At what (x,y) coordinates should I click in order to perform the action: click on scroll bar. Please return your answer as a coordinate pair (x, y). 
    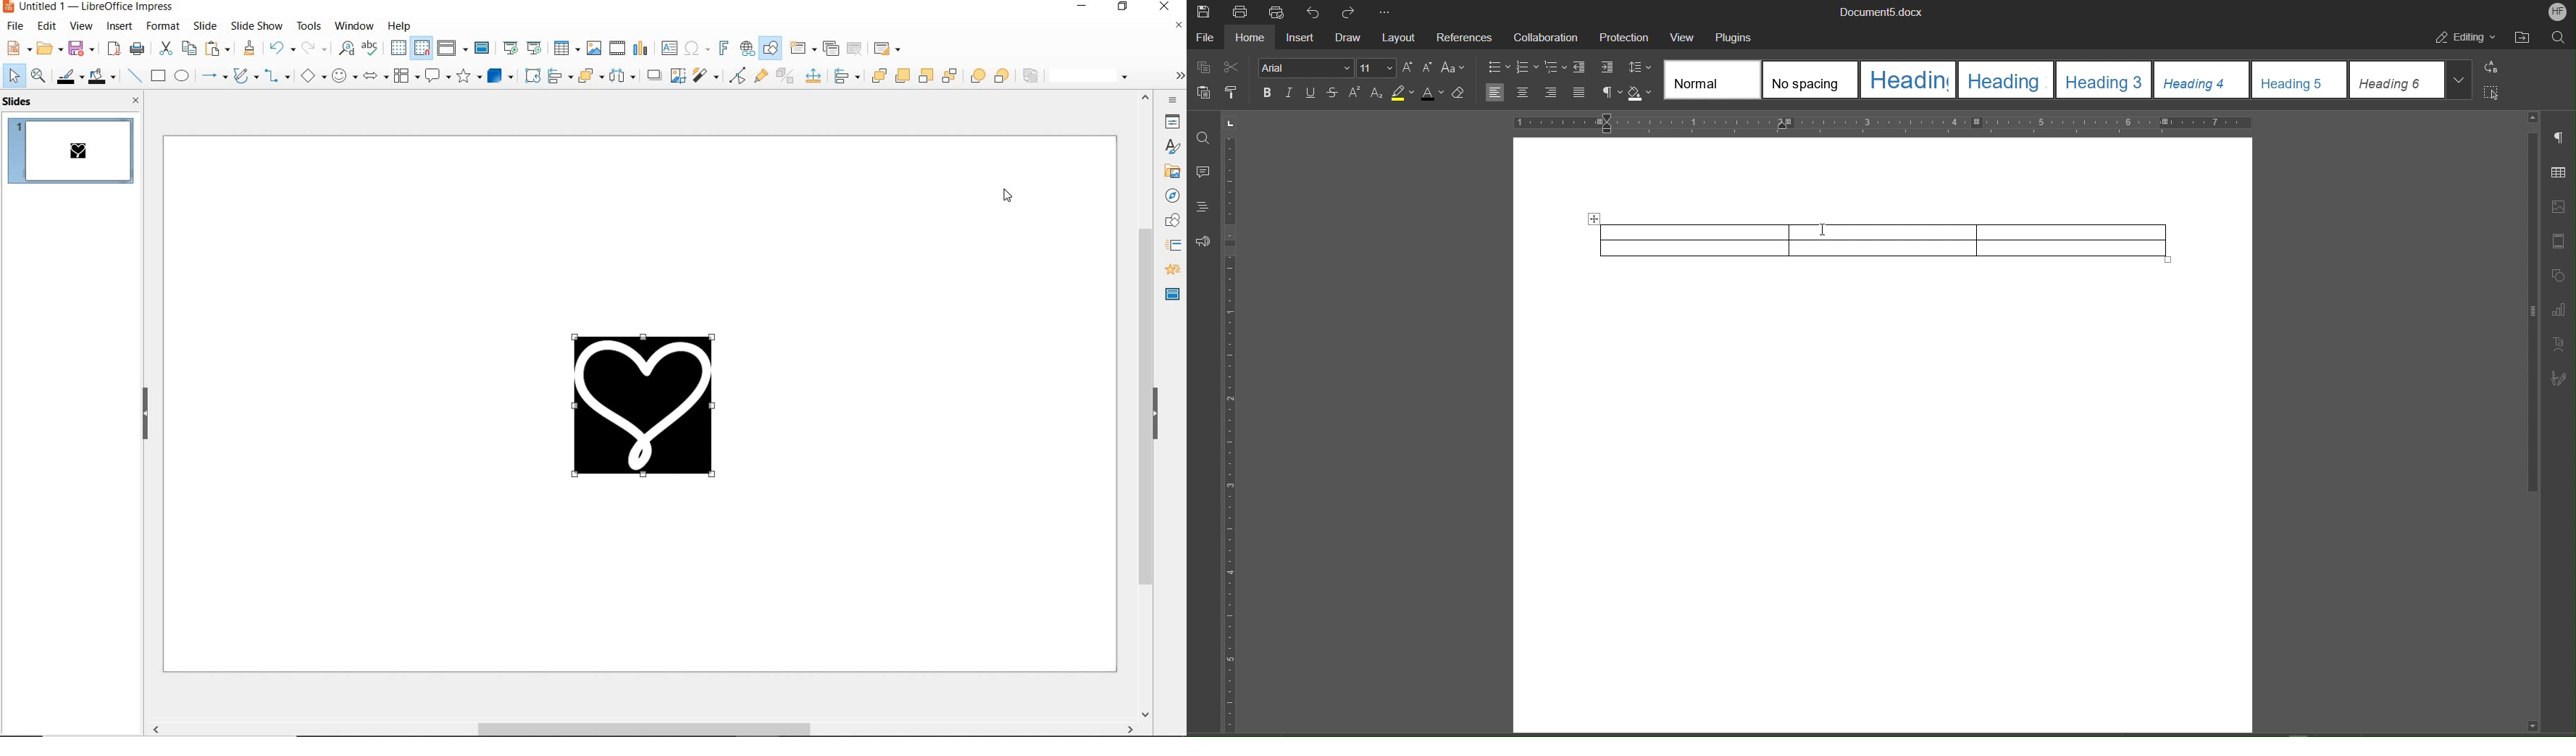
    Looking at the image, I should click on (2530, 313).